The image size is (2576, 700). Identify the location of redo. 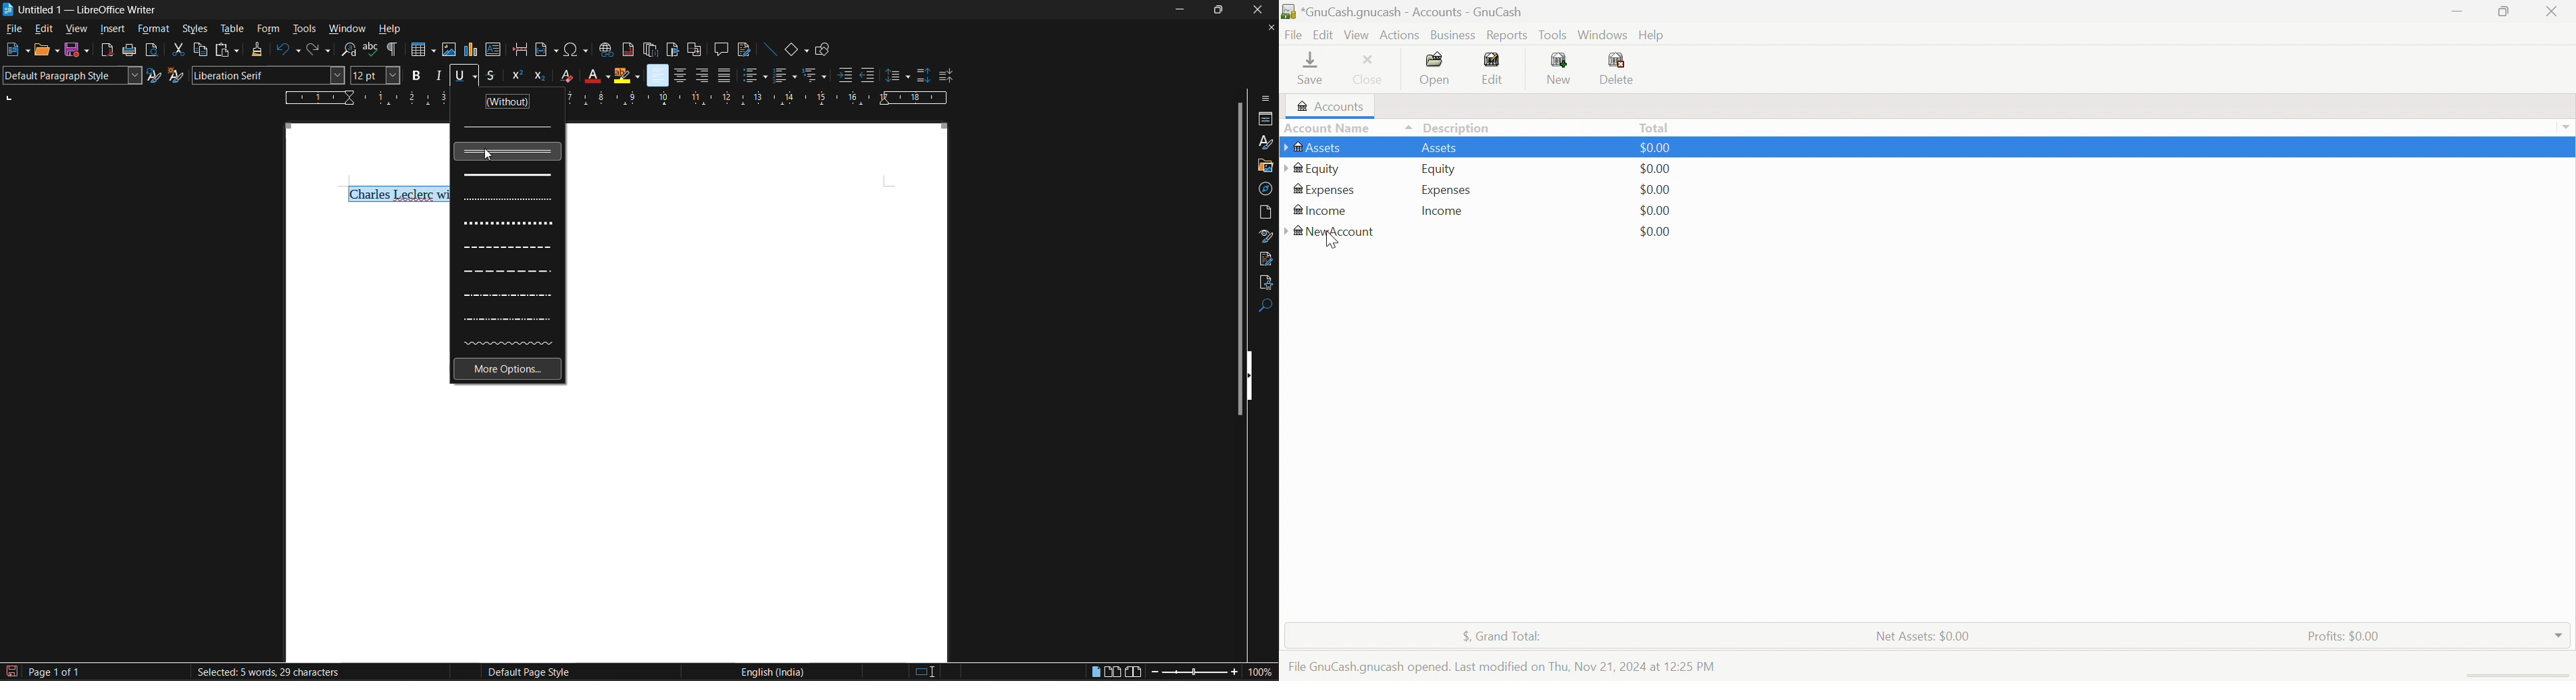
(320, 50).